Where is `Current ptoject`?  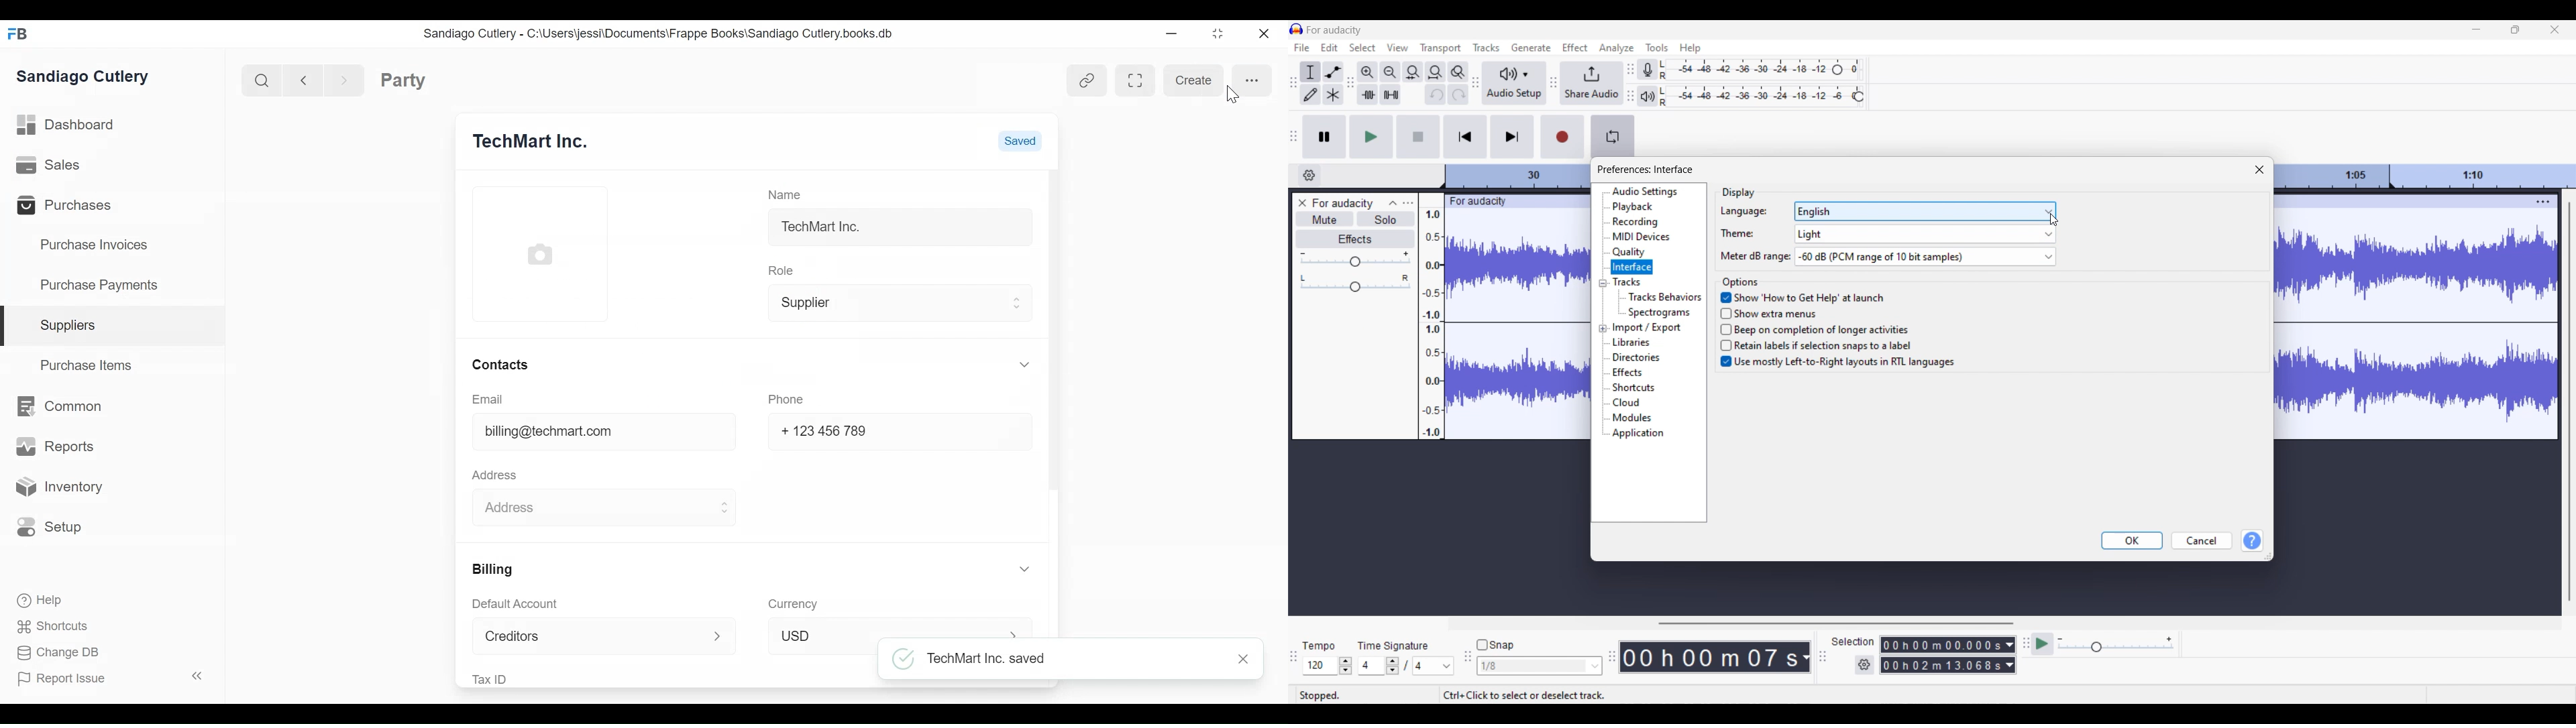
Current ptoject is located at coordinates (1343, 204).